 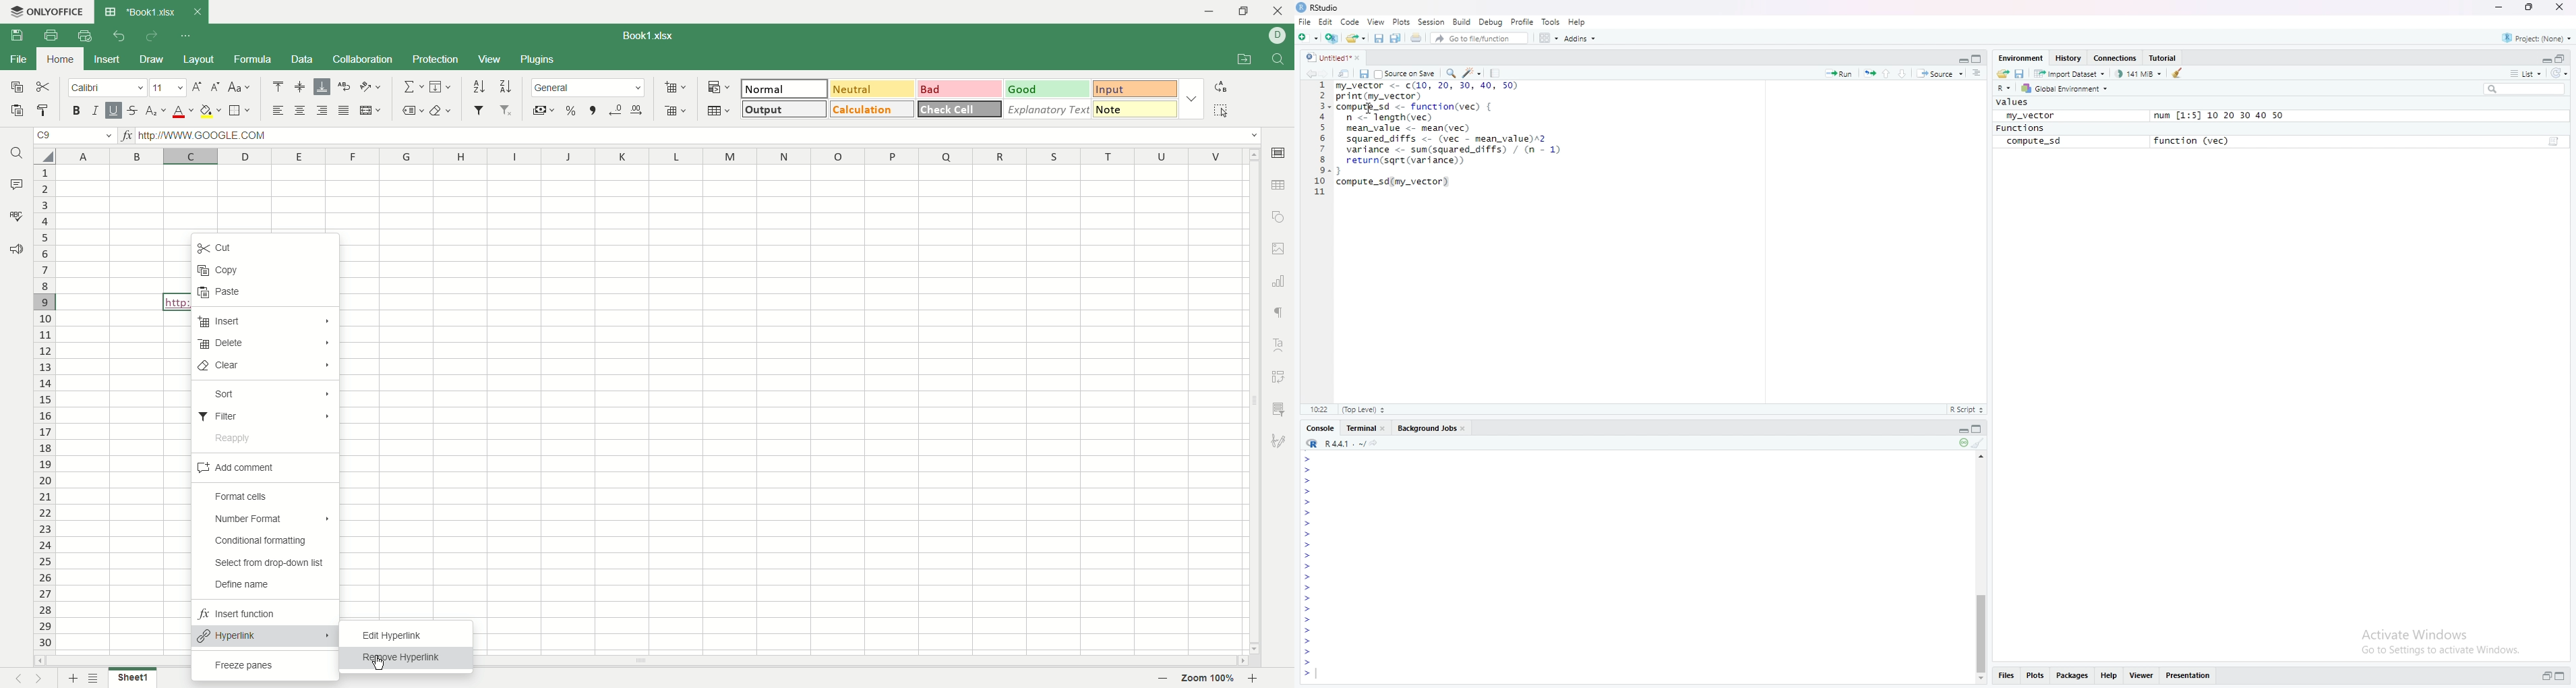 What do you see at coordinates (2552, 142) in the screenshot?
I see `Doc` at bounding box center [2552, 142].